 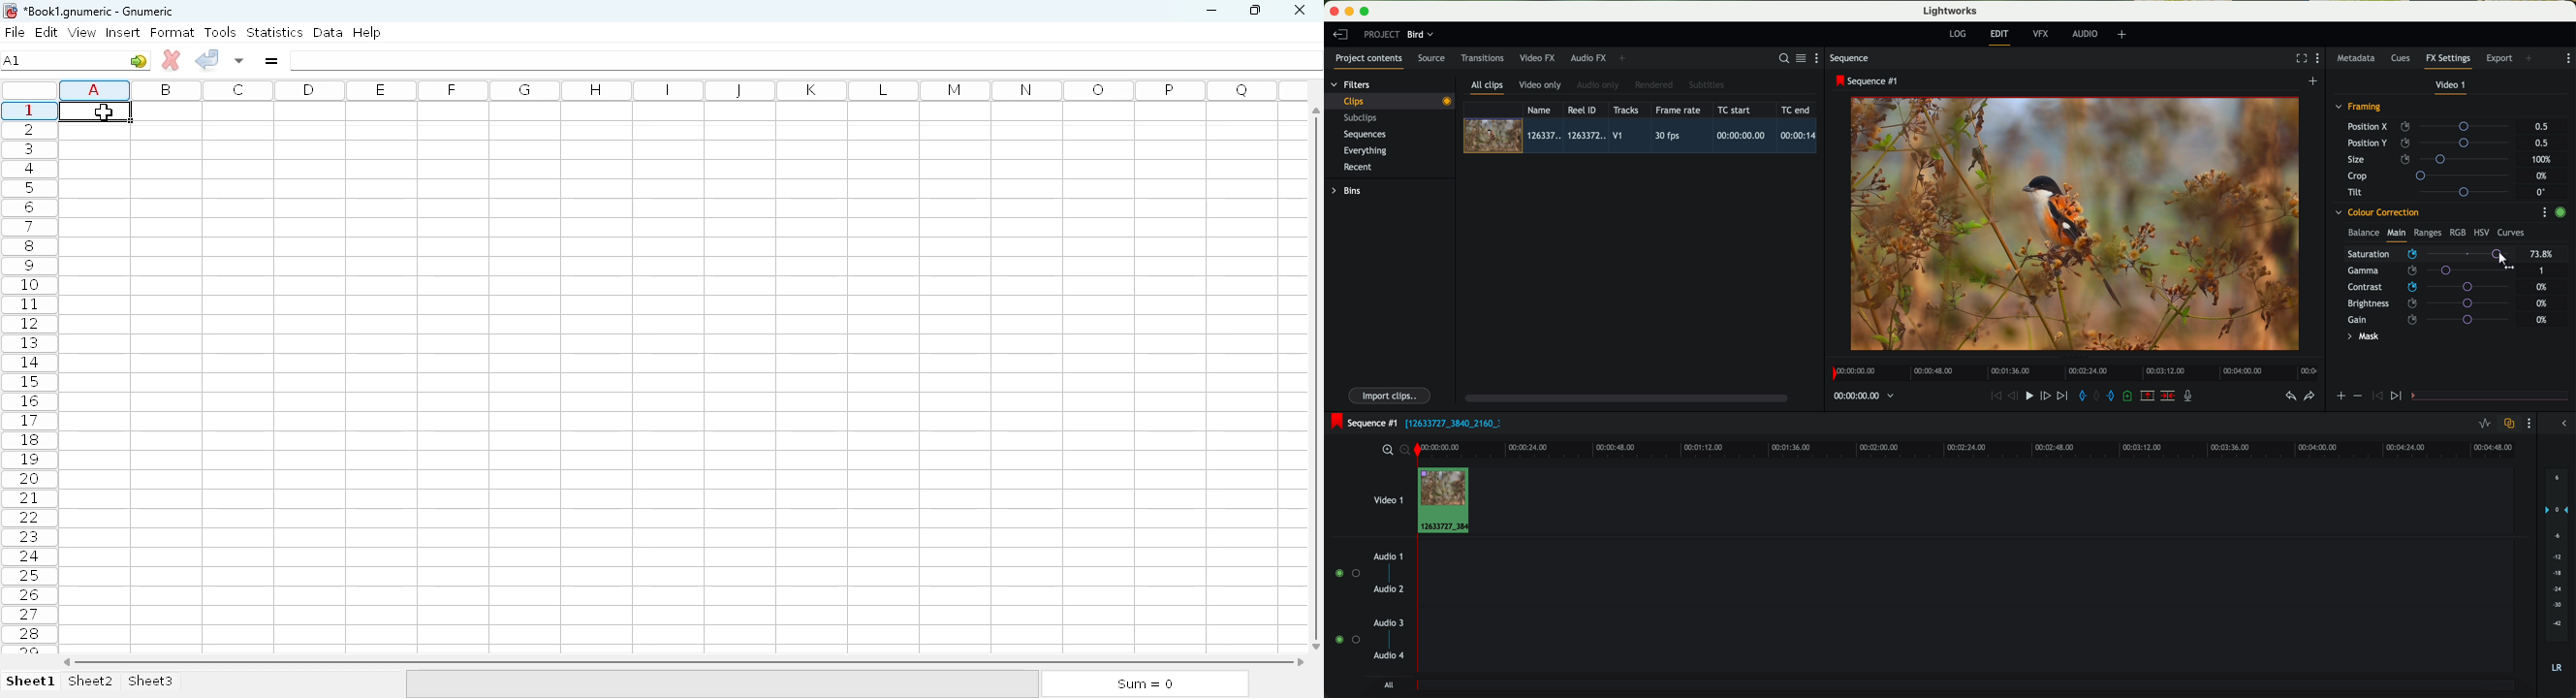 What do you see at coordinates (2481, 232) in the screenshot?
I see `HSV` at bounding box center [2481, 232].